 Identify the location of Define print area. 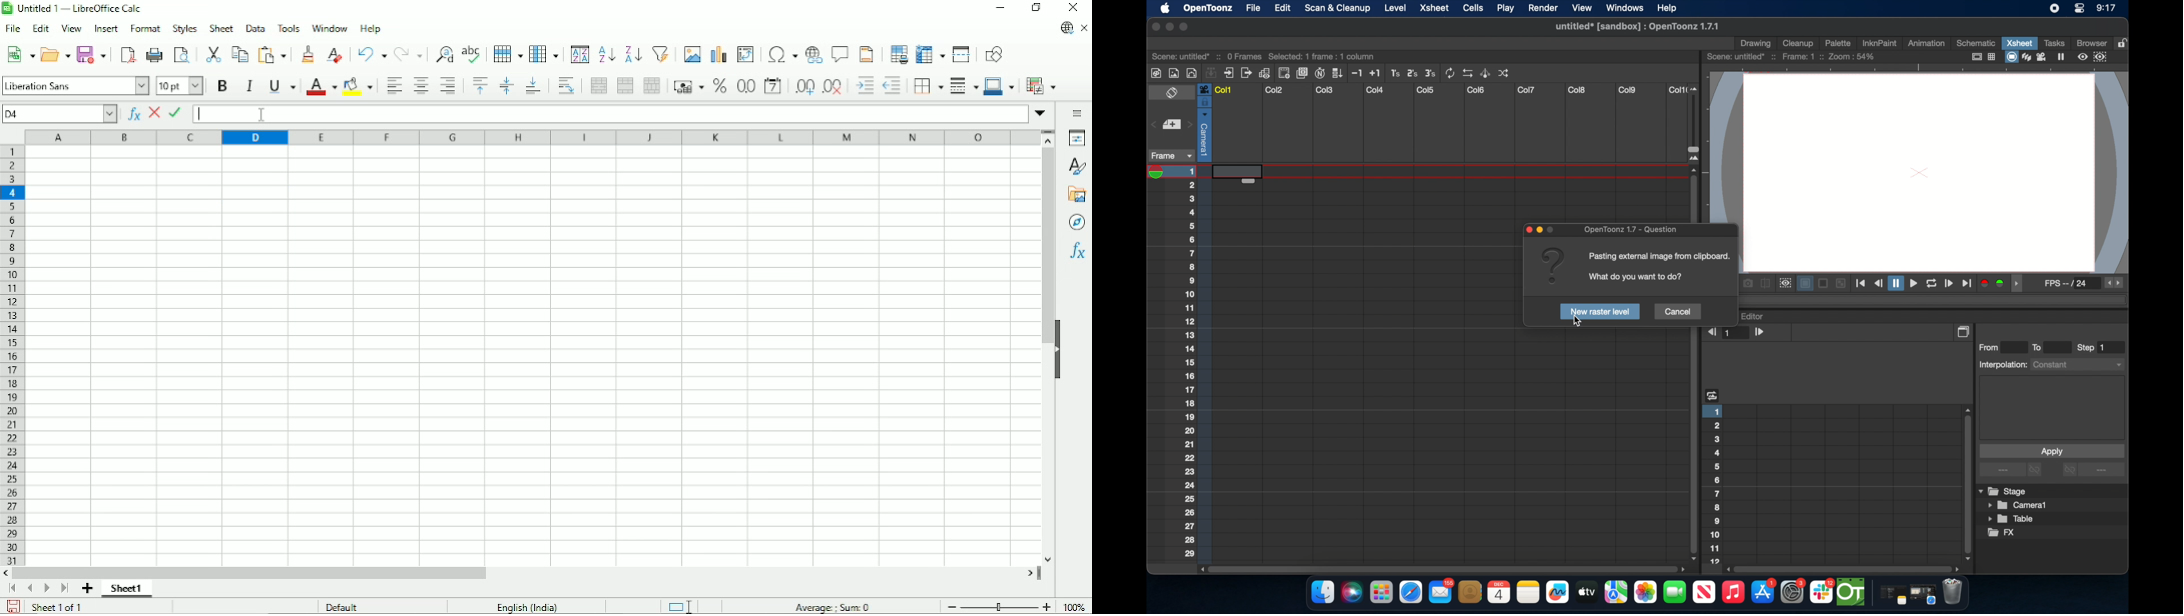
(897, 54).